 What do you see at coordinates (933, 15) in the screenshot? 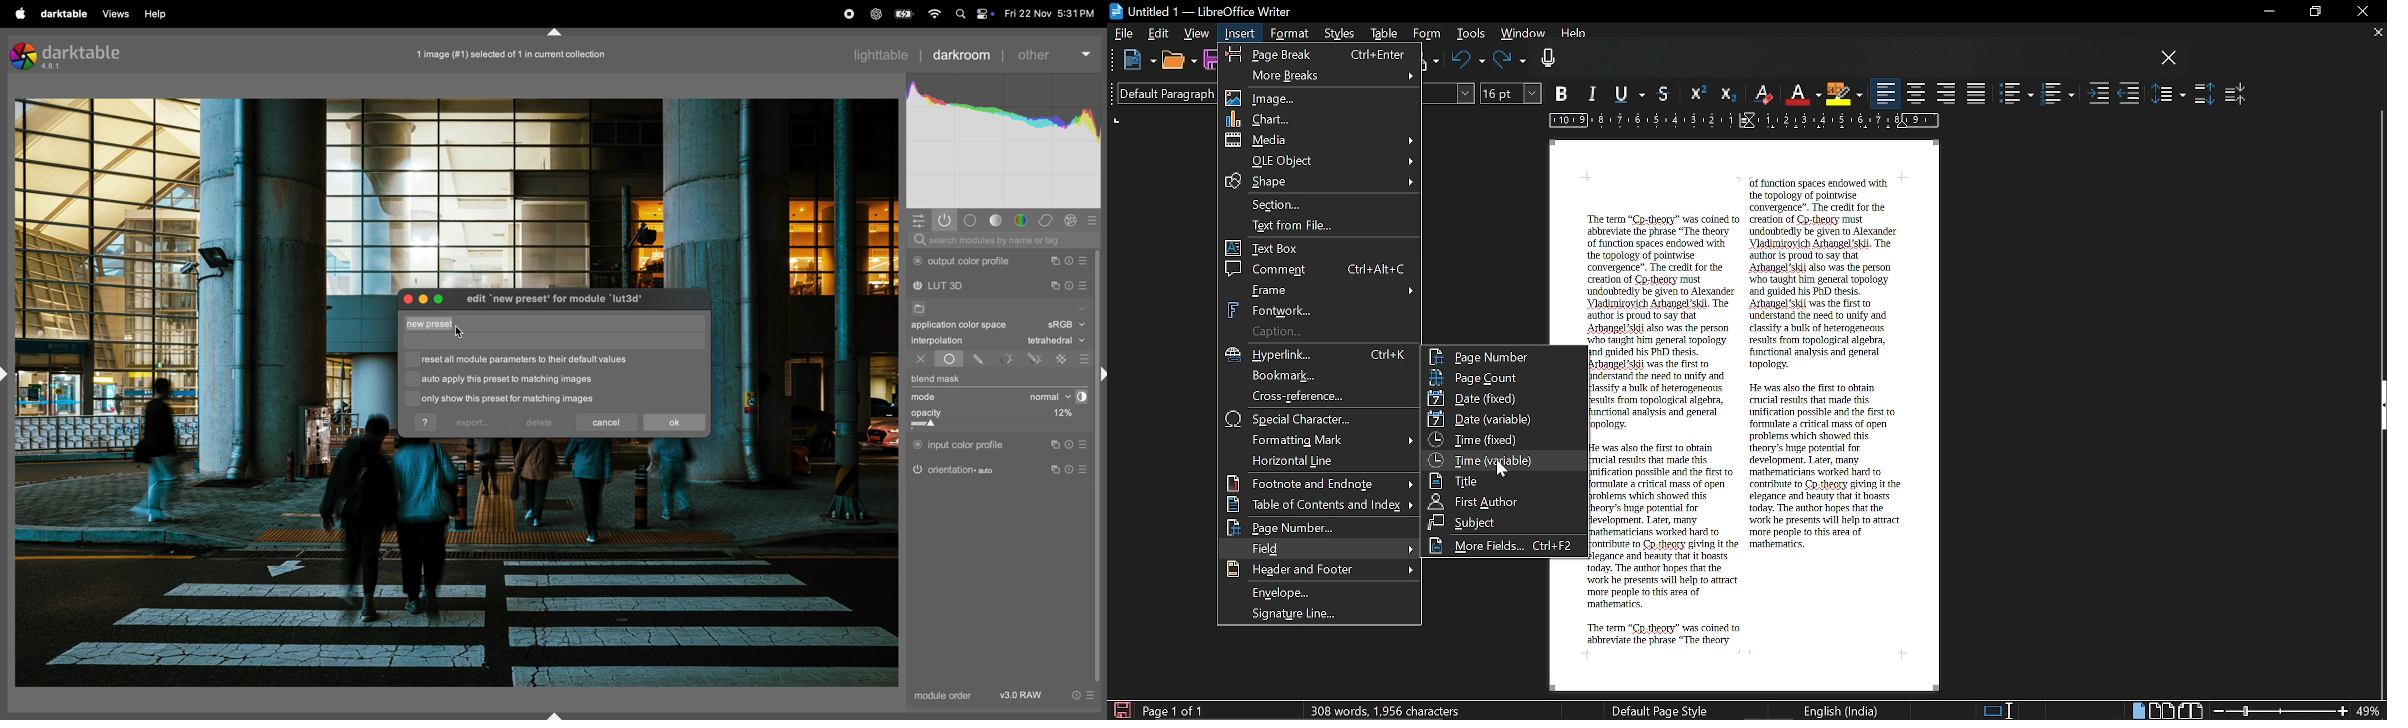
I see `wifi` at bounding box center [933, 15].